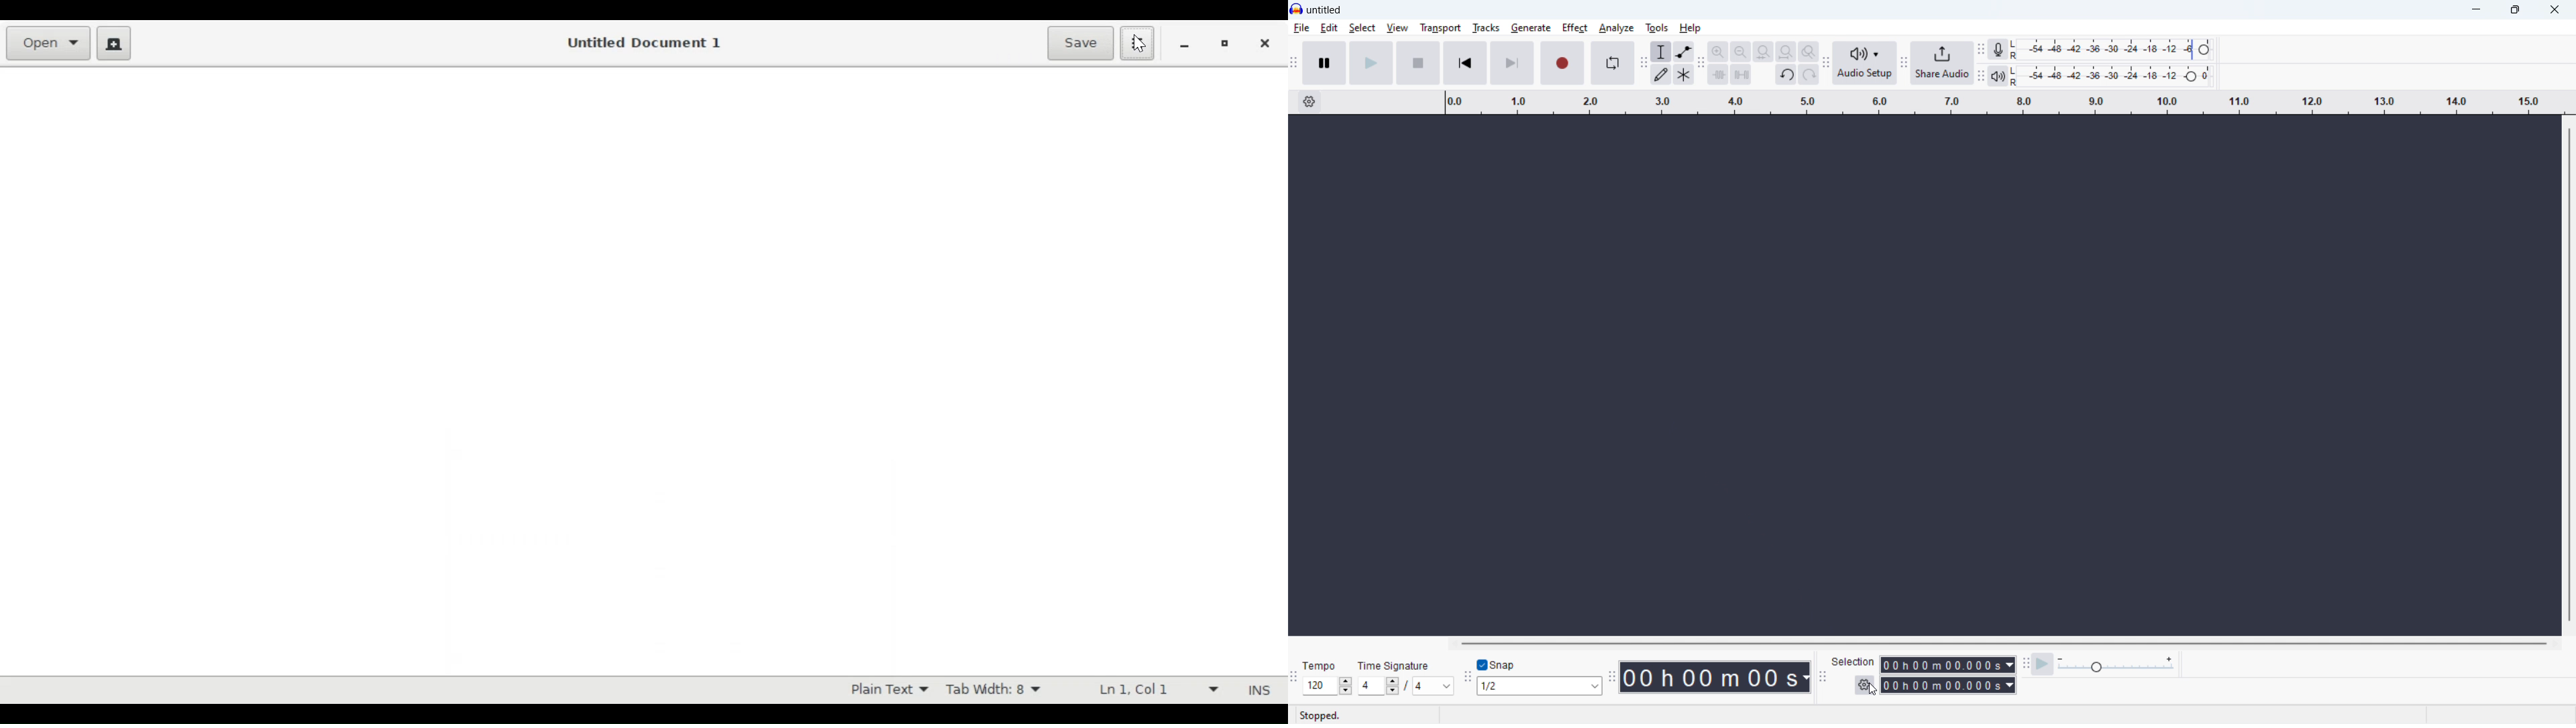 The width and height of the screenshot is (2576, 728). Describe the element at coordinates (2514, 10) in the screenshot. I see `maximize` at that location.